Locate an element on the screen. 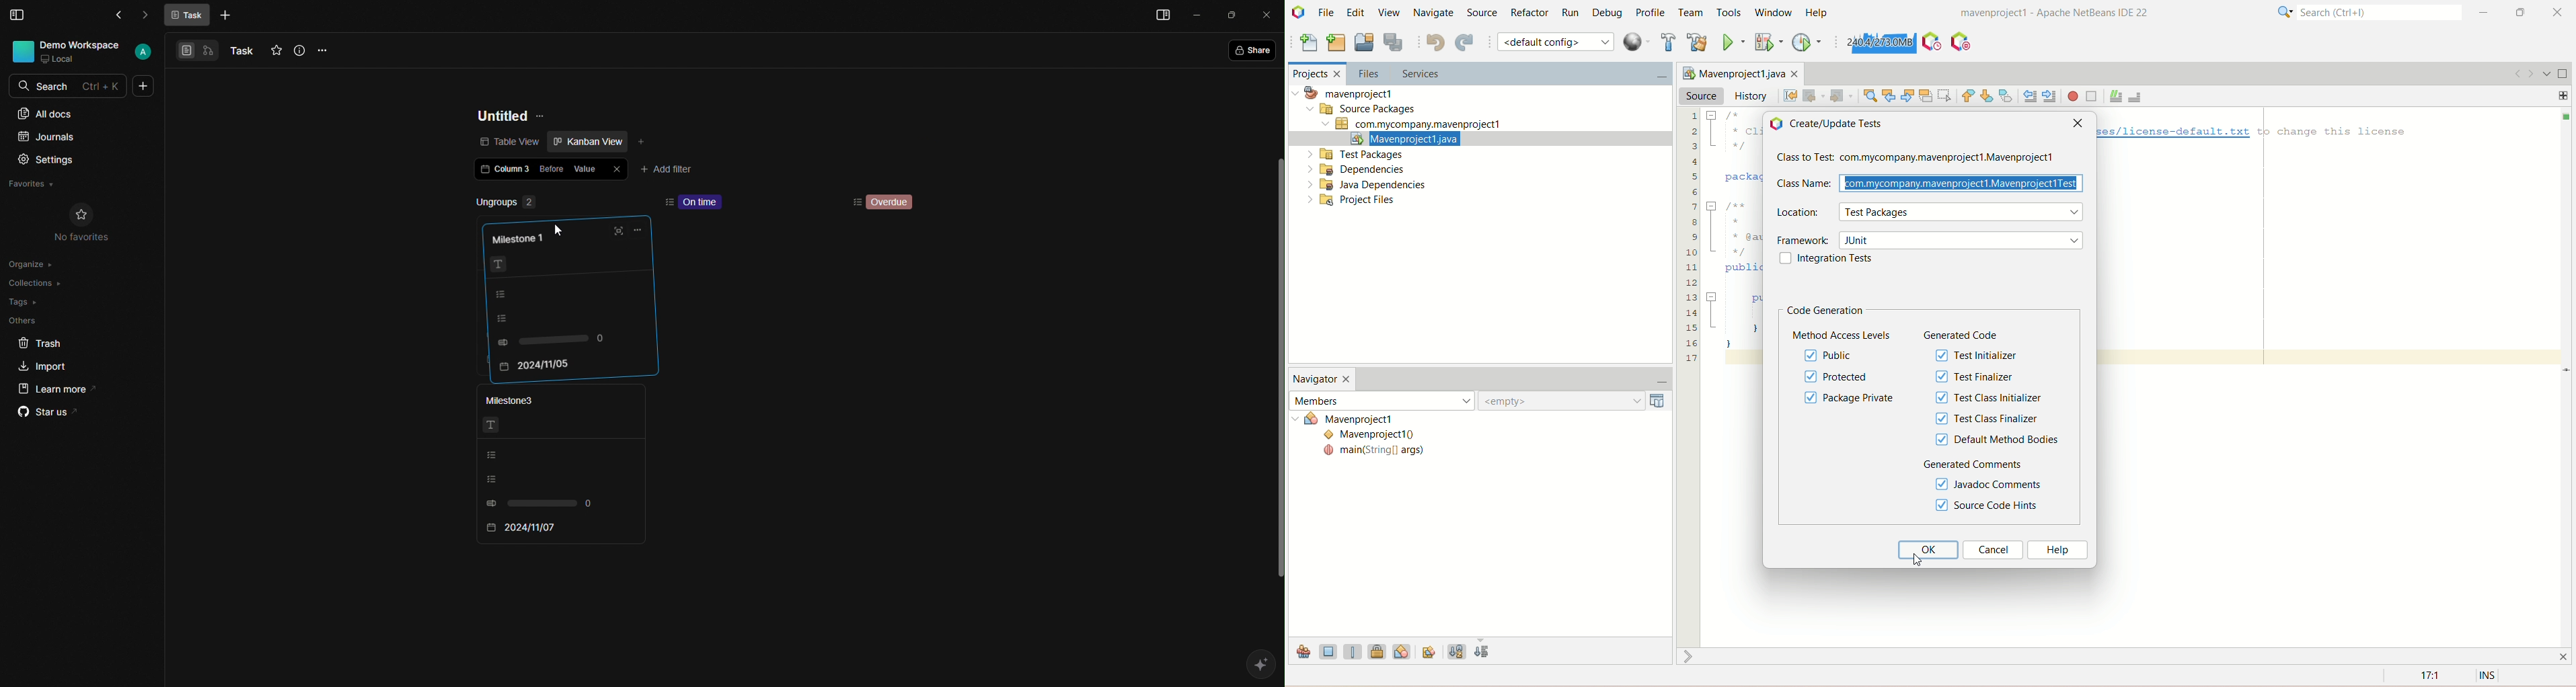  More is located at coordinates (225, 17).